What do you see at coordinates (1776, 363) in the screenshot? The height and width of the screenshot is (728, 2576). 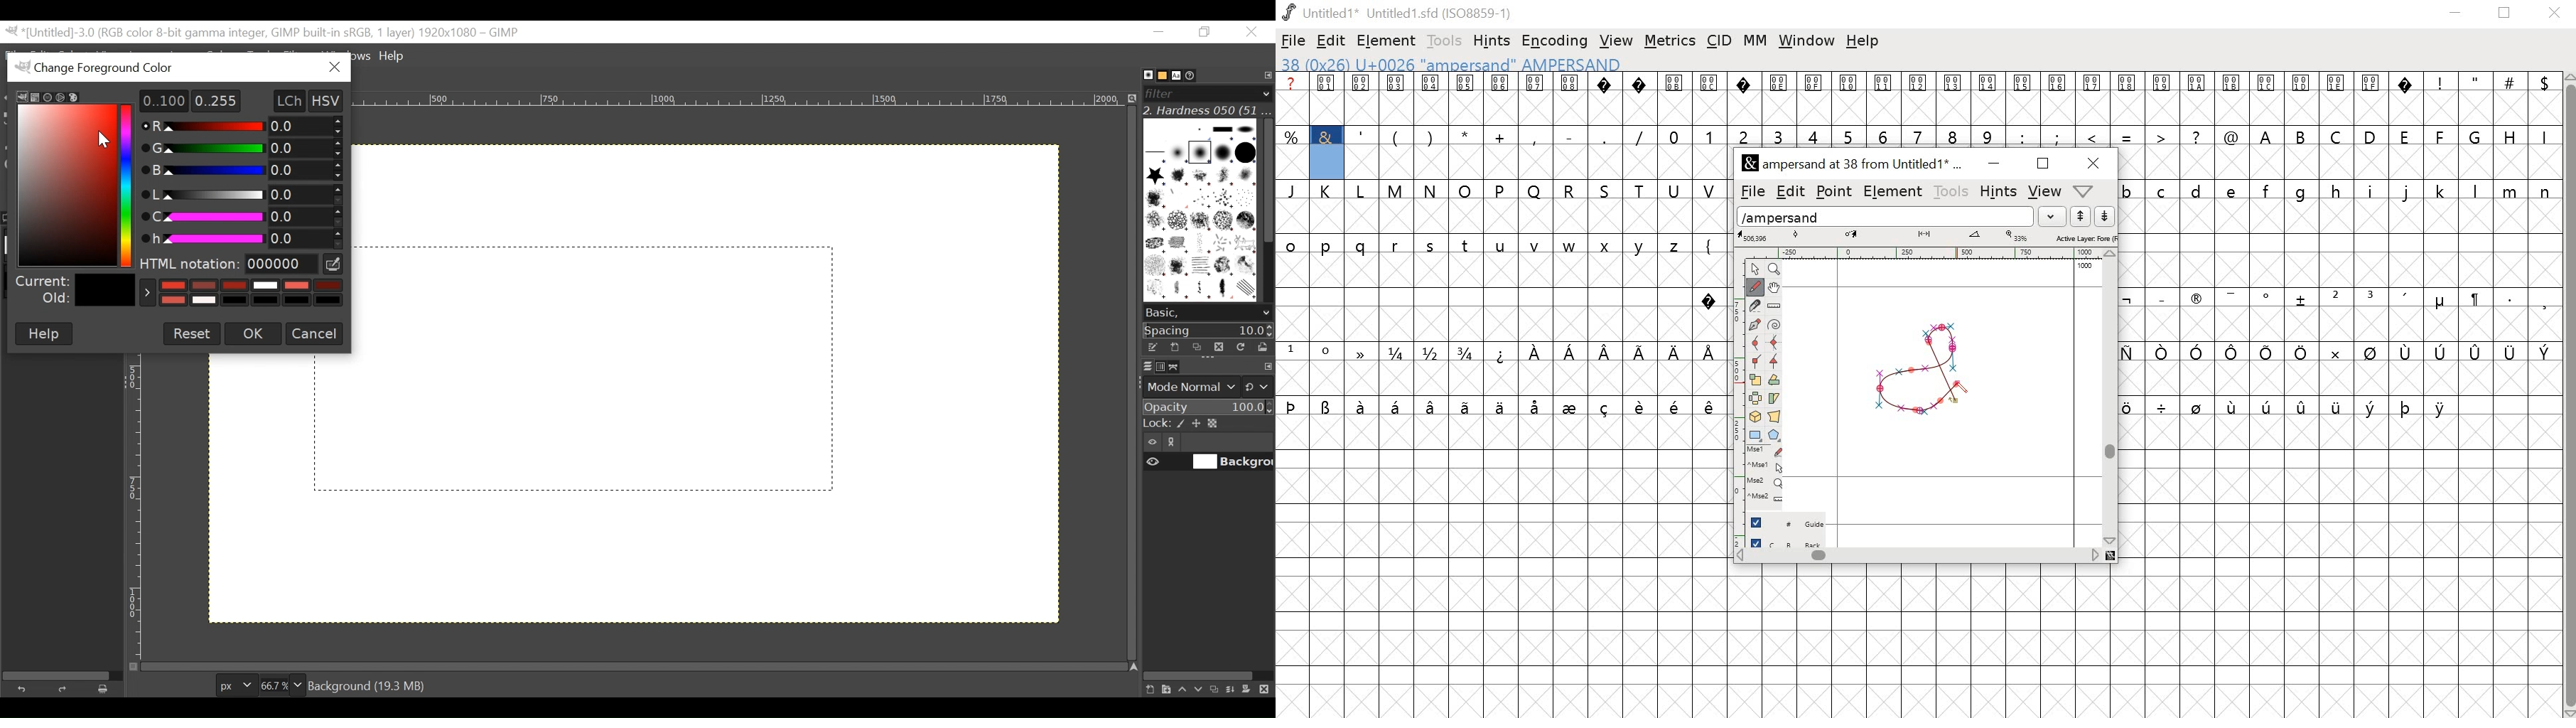 I see `add a tangent point` at bounding box center [1776, 363].